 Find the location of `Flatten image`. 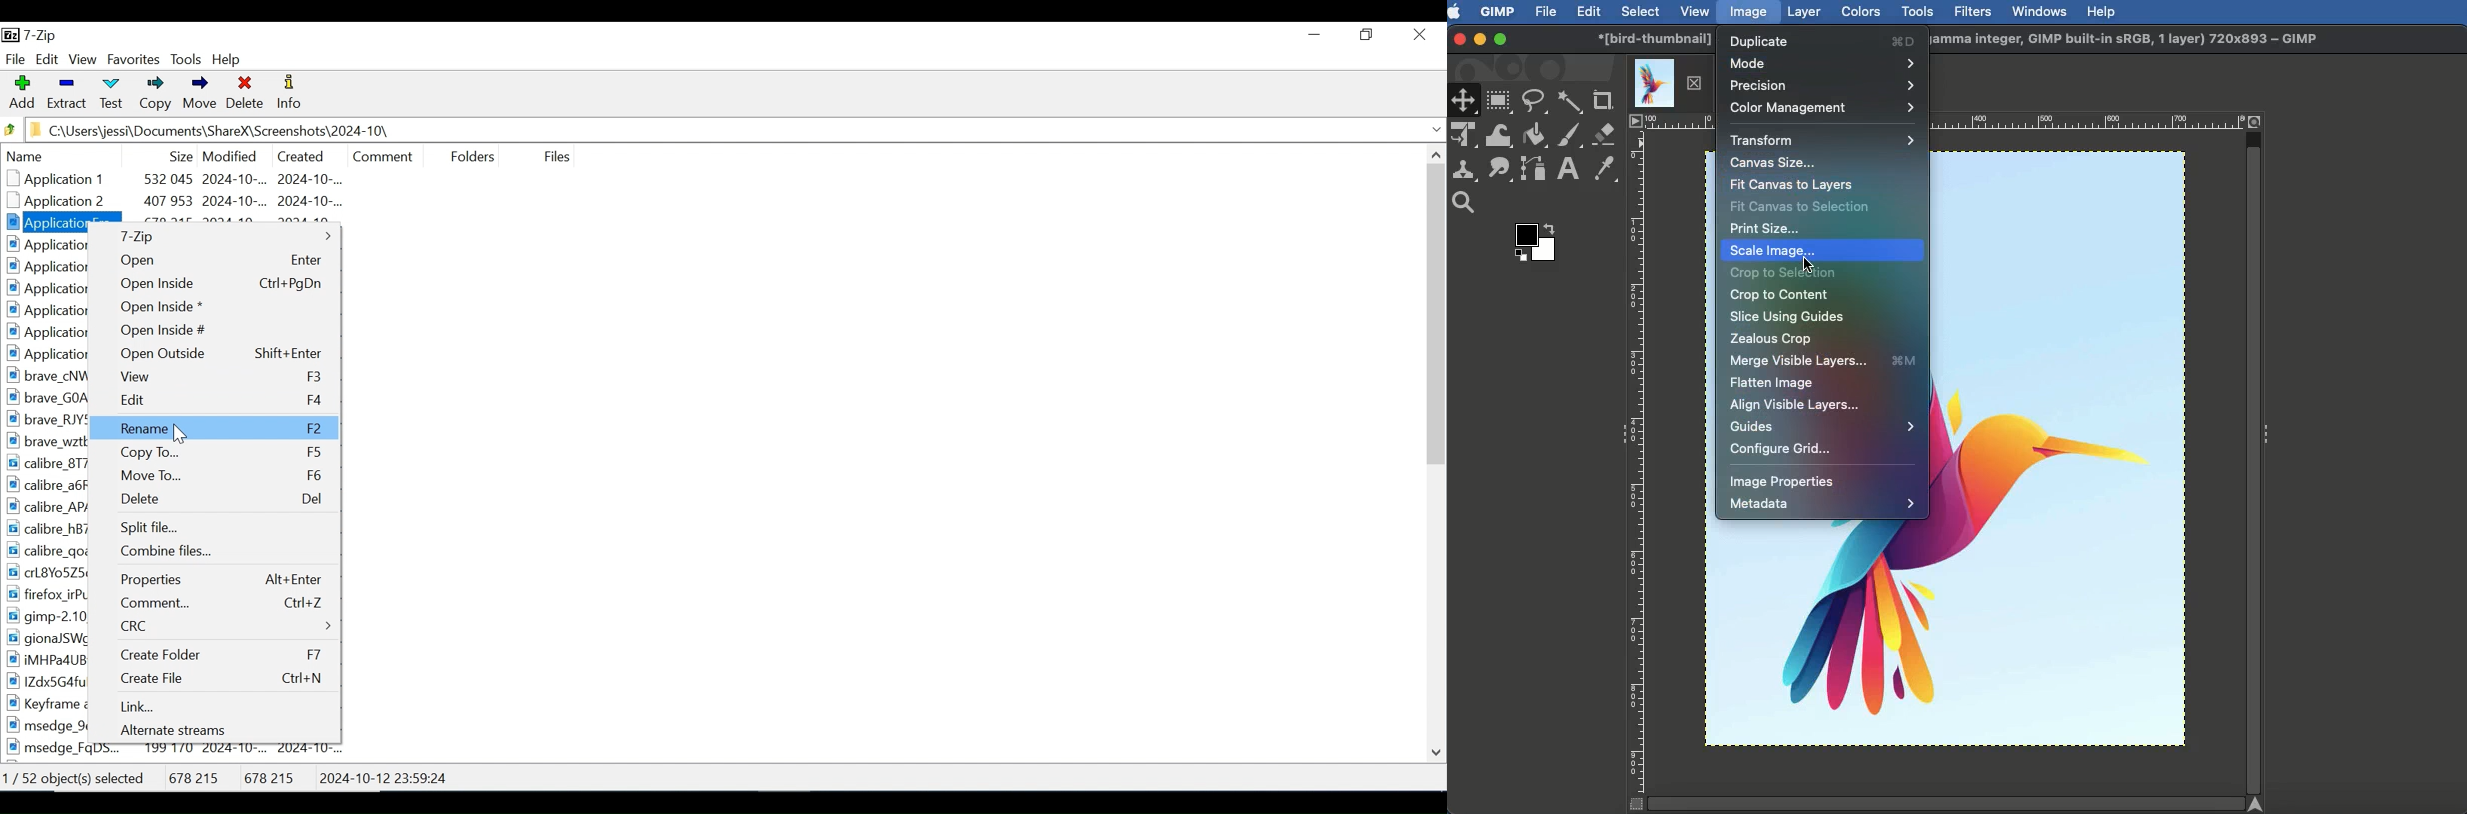

Flatten image is located at coordinates (1772, 385).